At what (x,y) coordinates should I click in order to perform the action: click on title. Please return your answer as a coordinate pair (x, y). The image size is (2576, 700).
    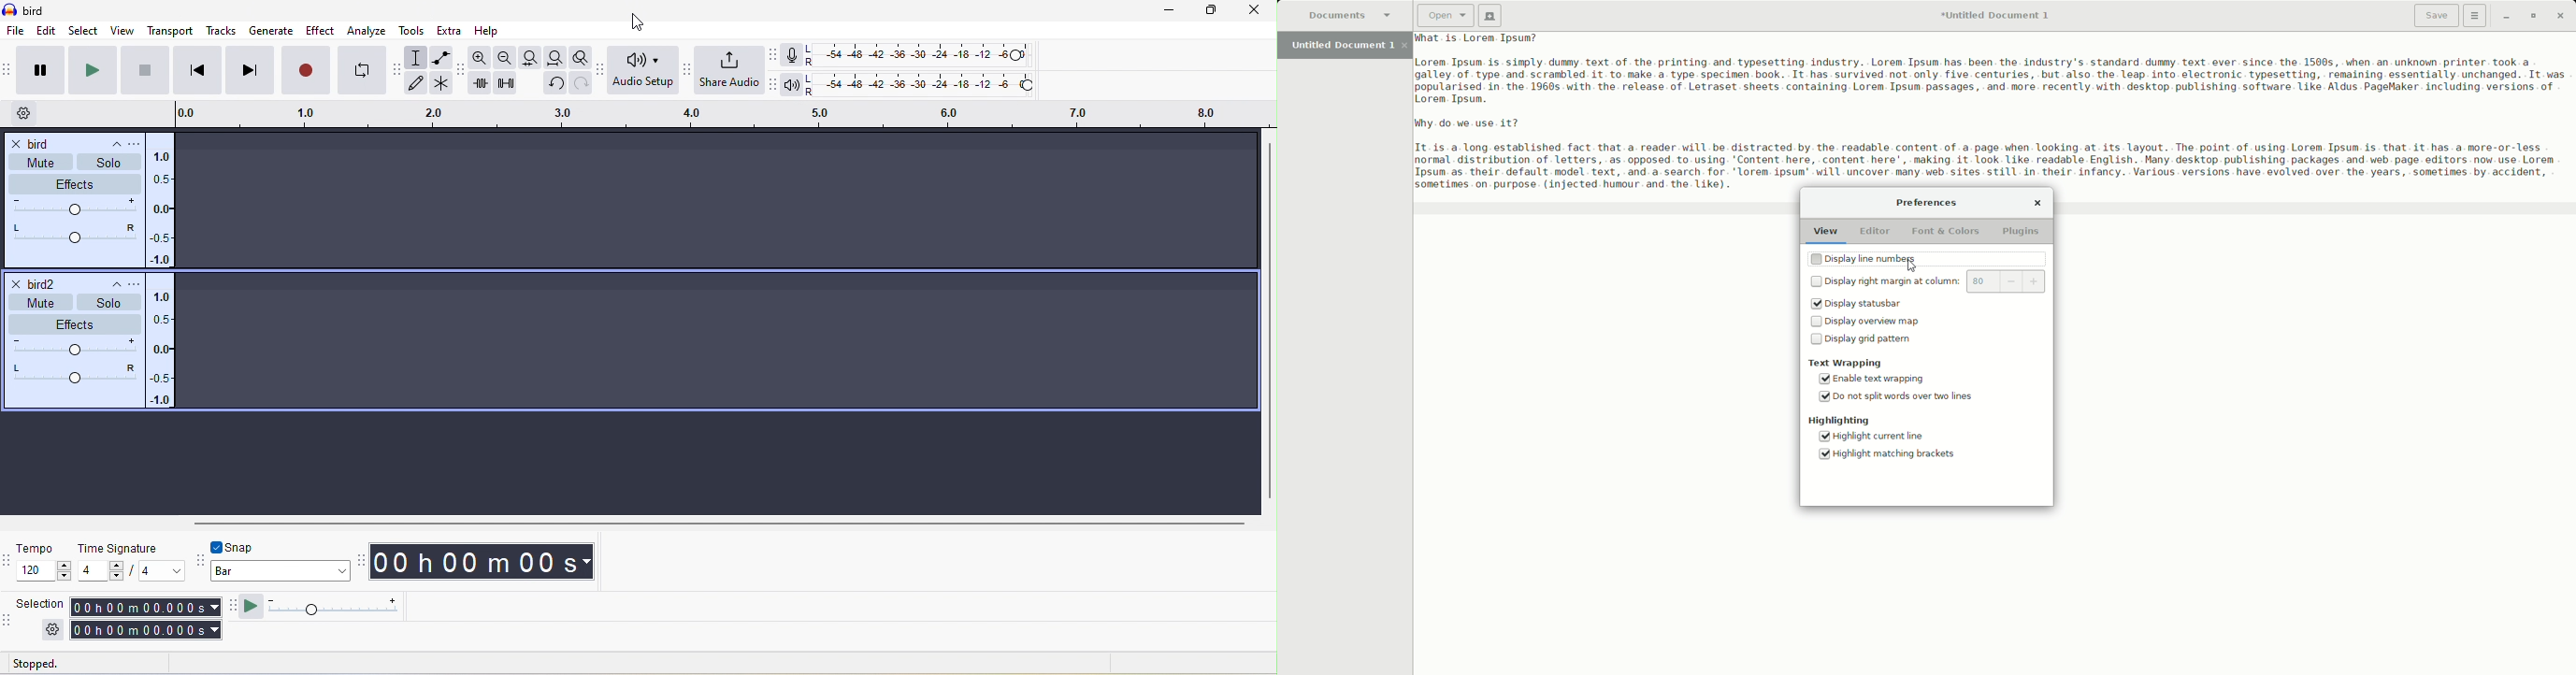
    Looking at the image, I should click on (37, 11).